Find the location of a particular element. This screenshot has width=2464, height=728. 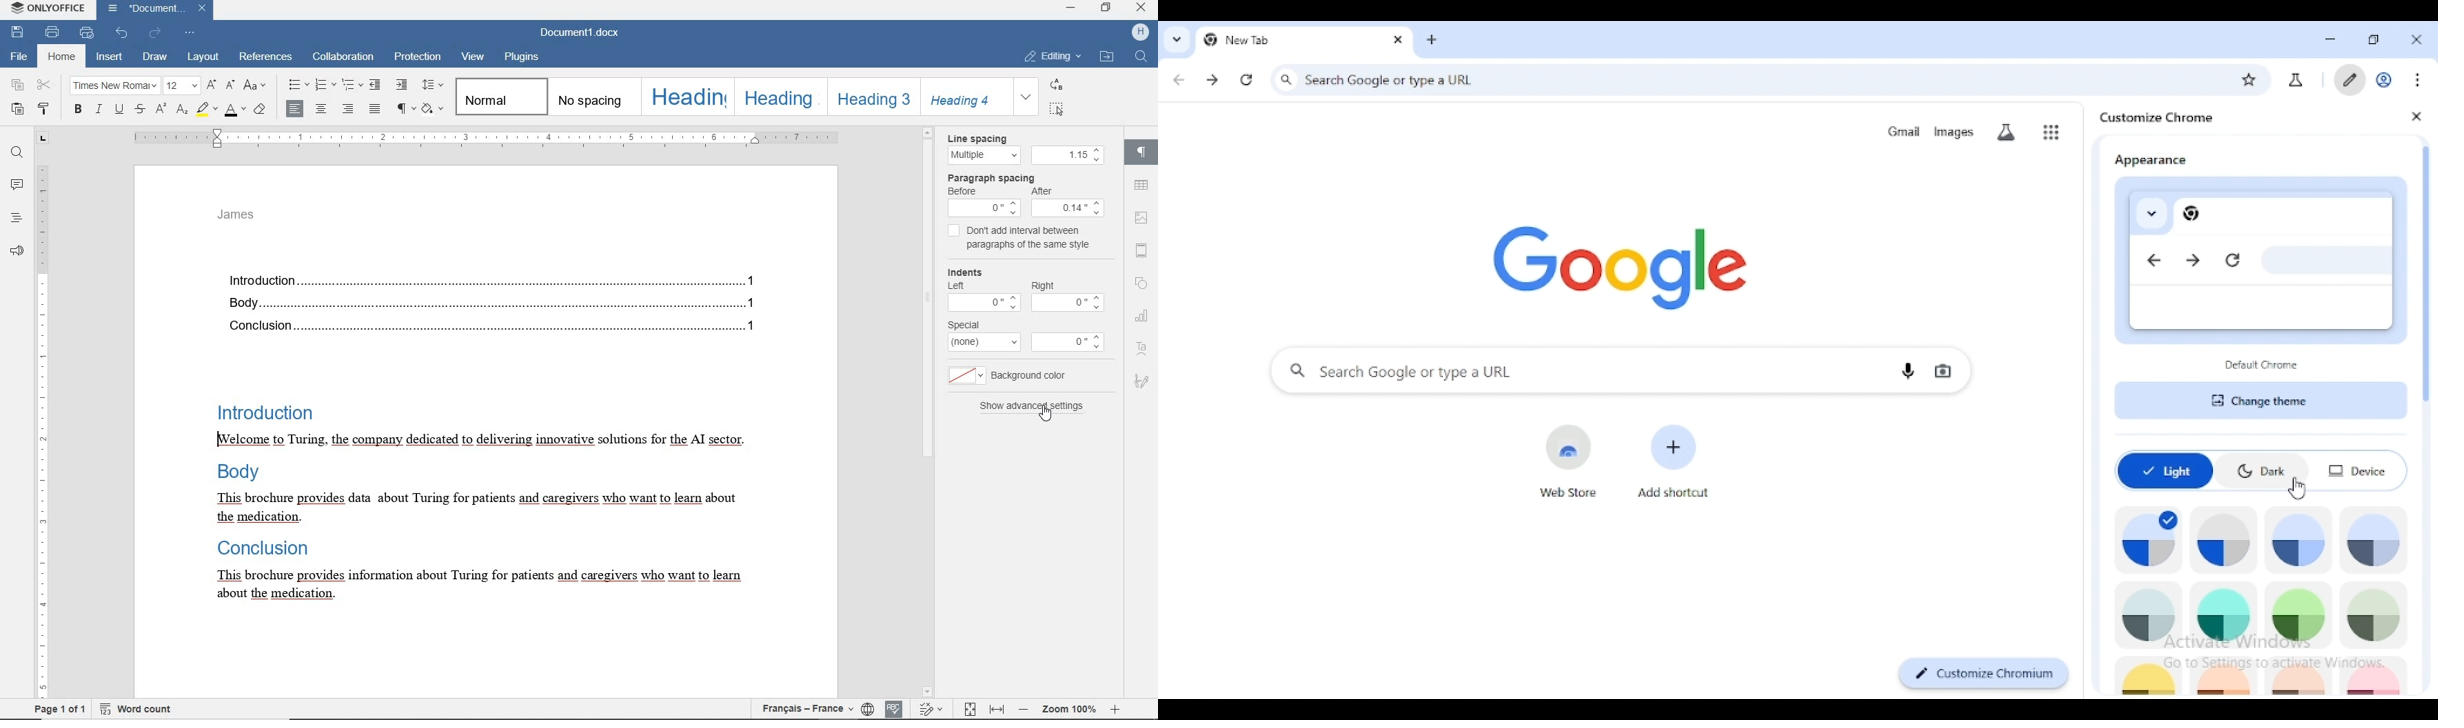

customize and control chromium is located at coordinates (2419, 79).